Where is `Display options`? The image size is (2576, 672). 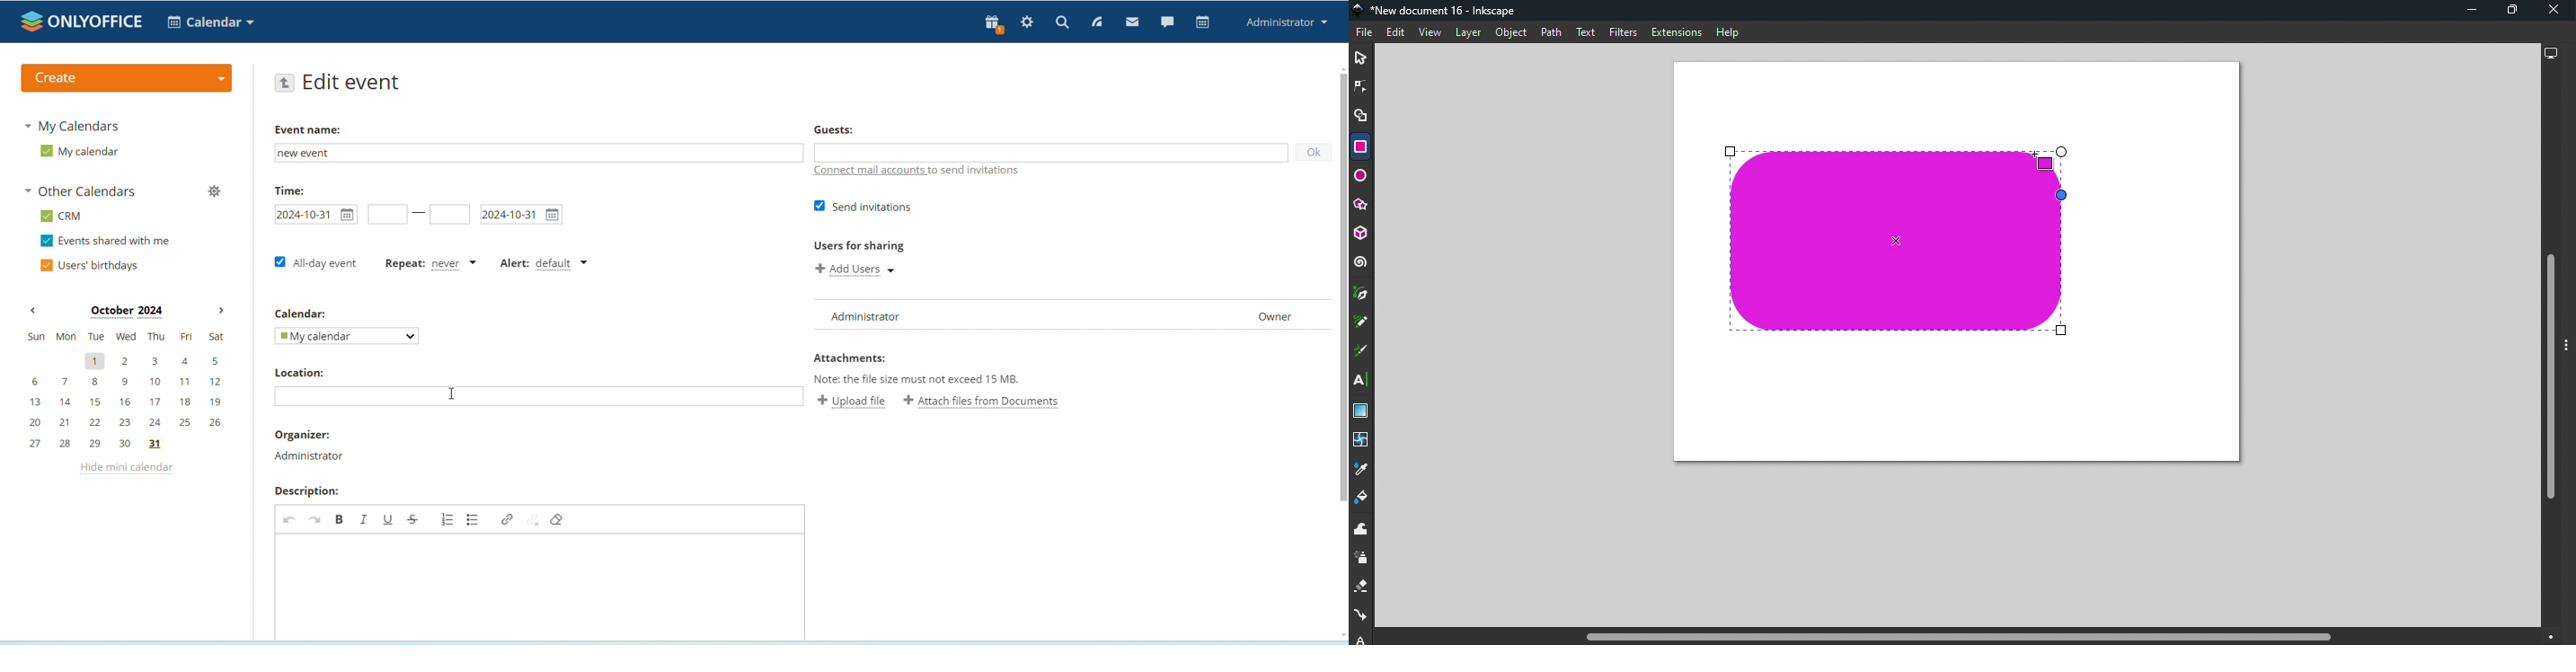
Display options is located at coordinates (2549, 51).